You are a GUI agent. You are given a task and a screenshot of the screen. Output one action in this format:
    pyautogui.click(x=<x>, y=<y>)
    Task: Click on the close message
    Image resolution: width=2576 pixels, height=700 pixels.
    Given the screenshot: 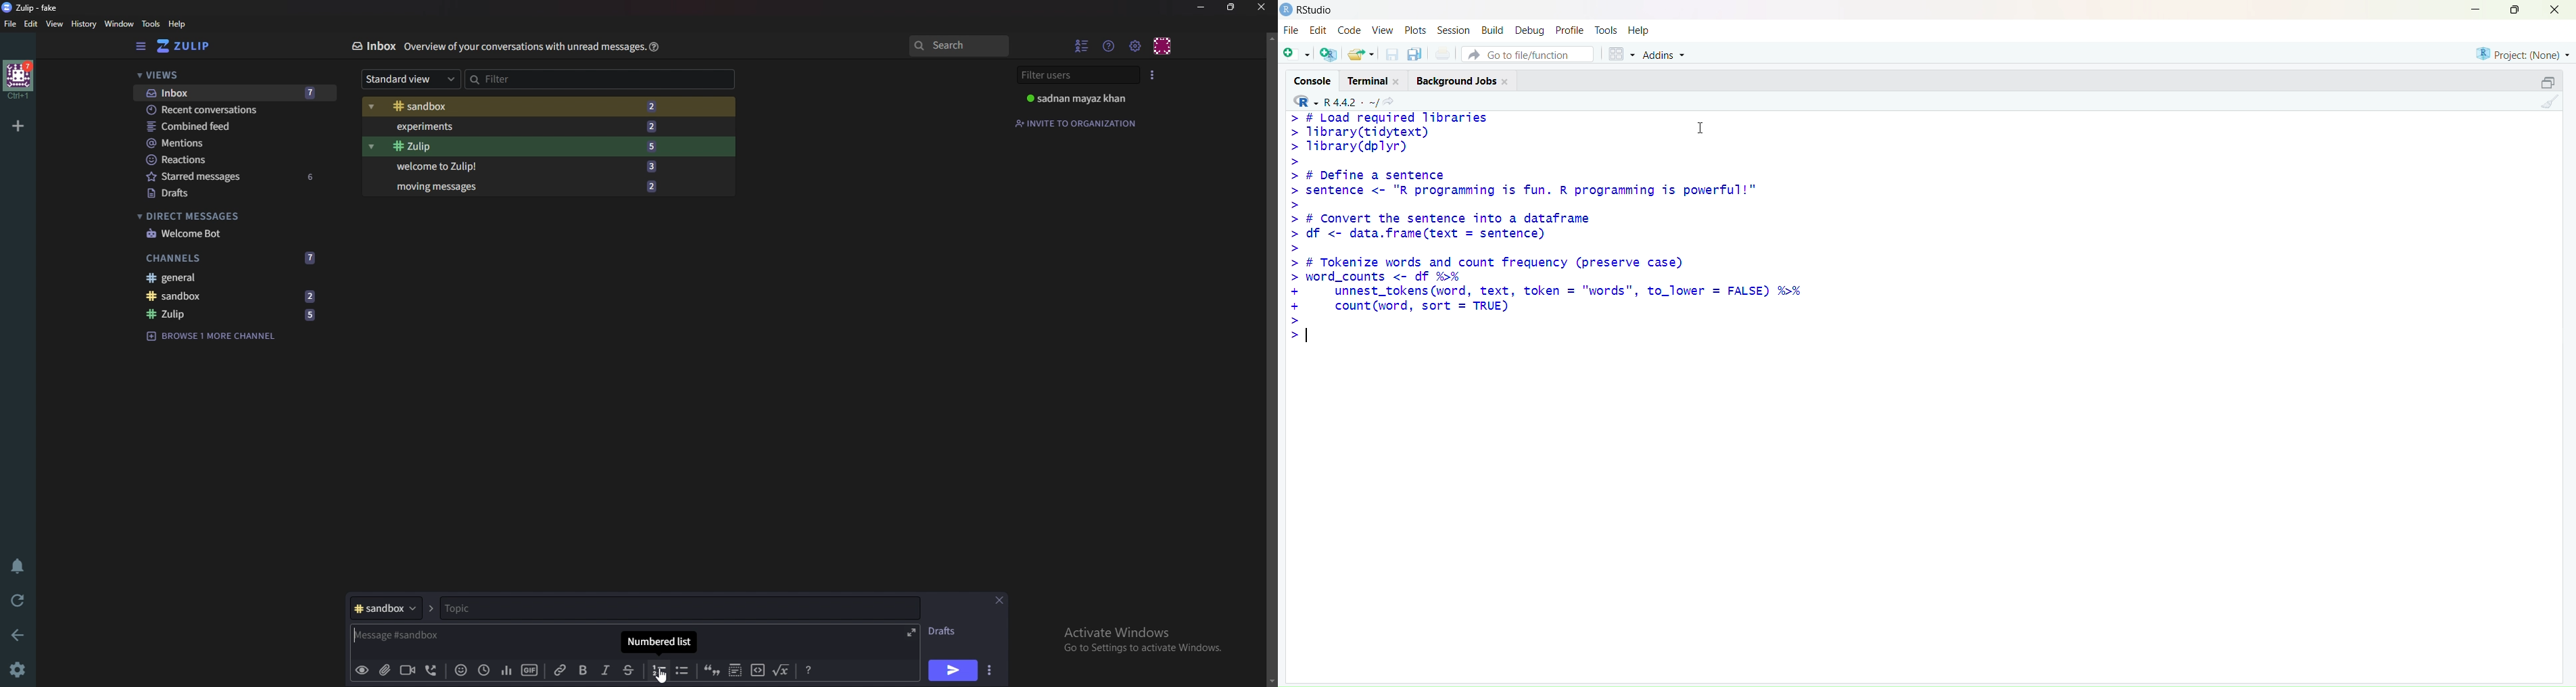 What is the action you would take?
    pyautogui.click(x=1000, y=600)
    